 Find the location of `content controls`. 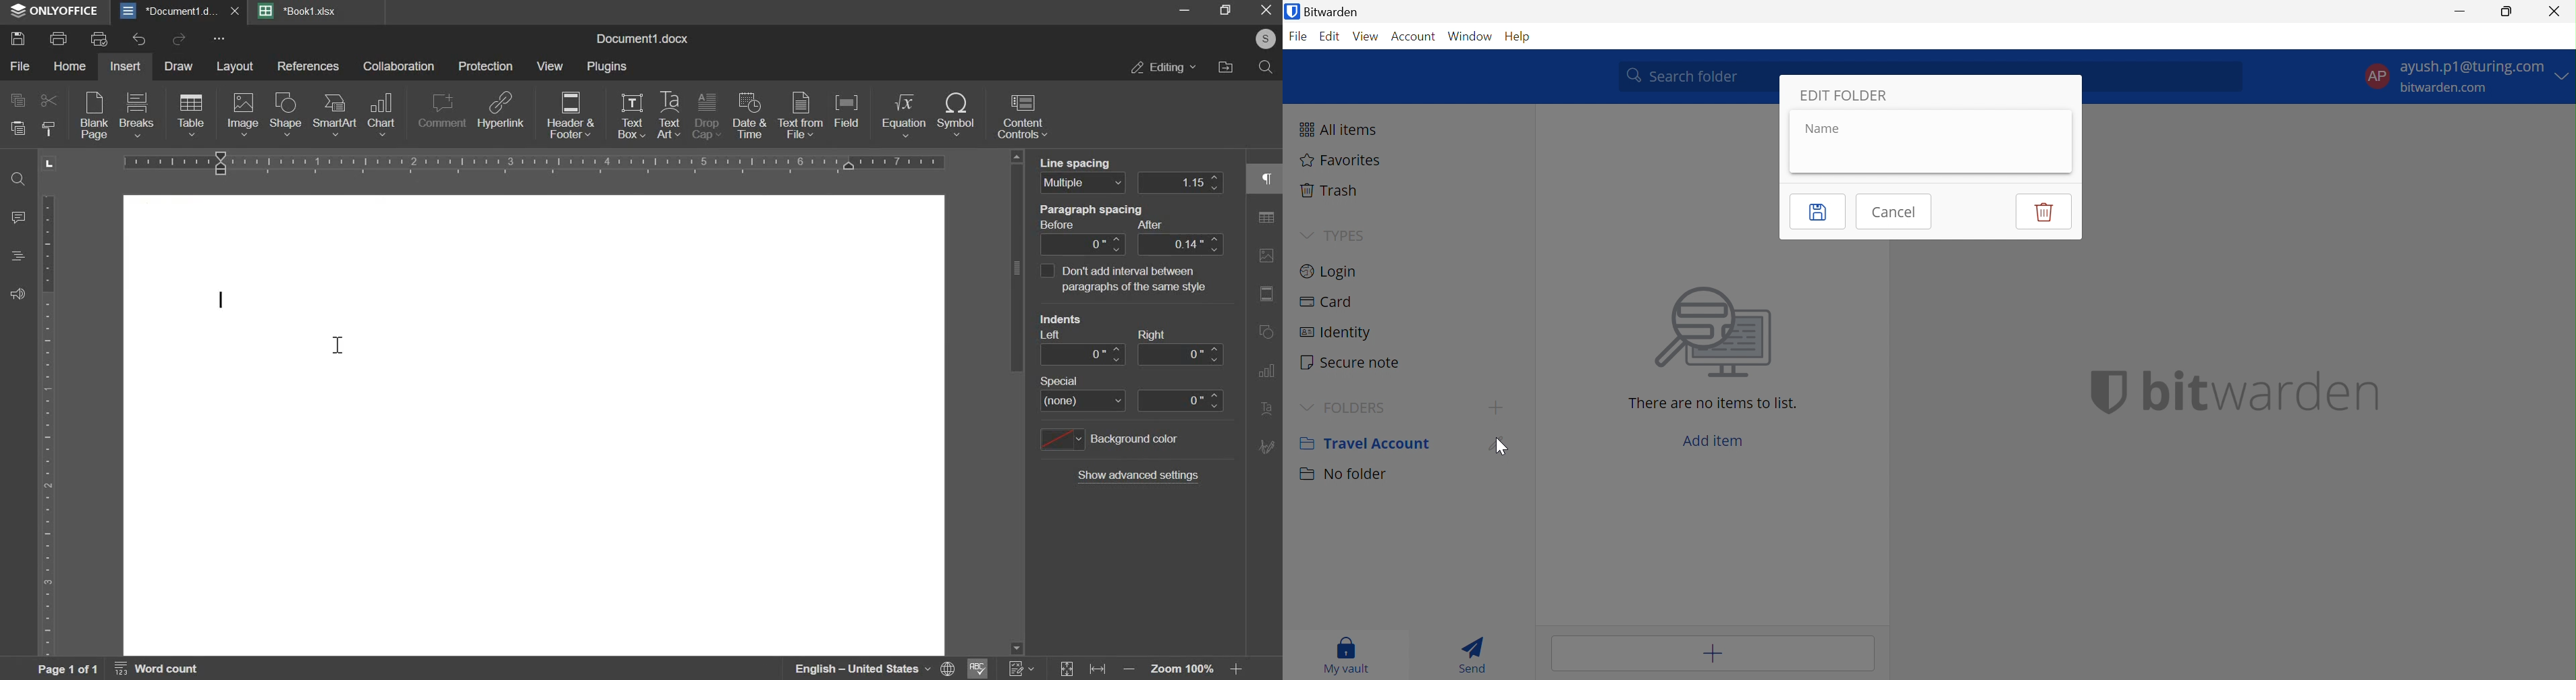

content controls is located at coordinates (1023, 117).